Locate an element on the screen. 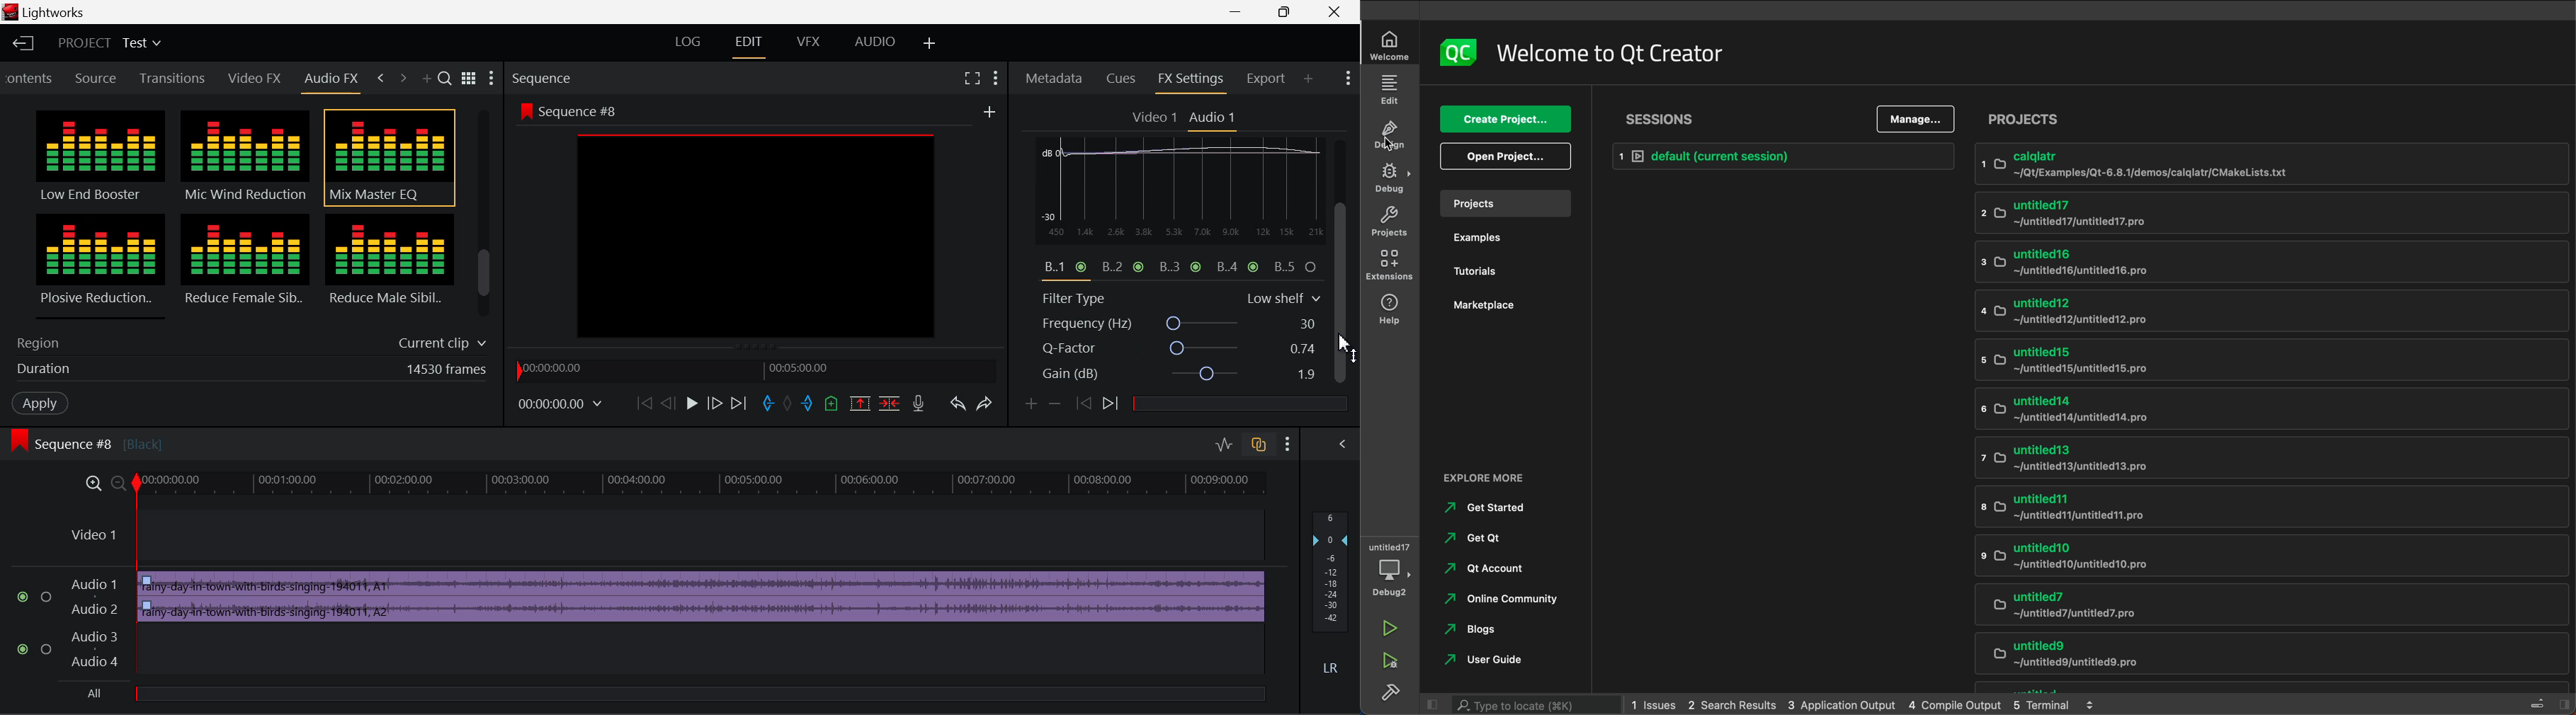 The width and height of the screenshot is (2576, 728). untitled13 is located at coordinates (2253, 460).